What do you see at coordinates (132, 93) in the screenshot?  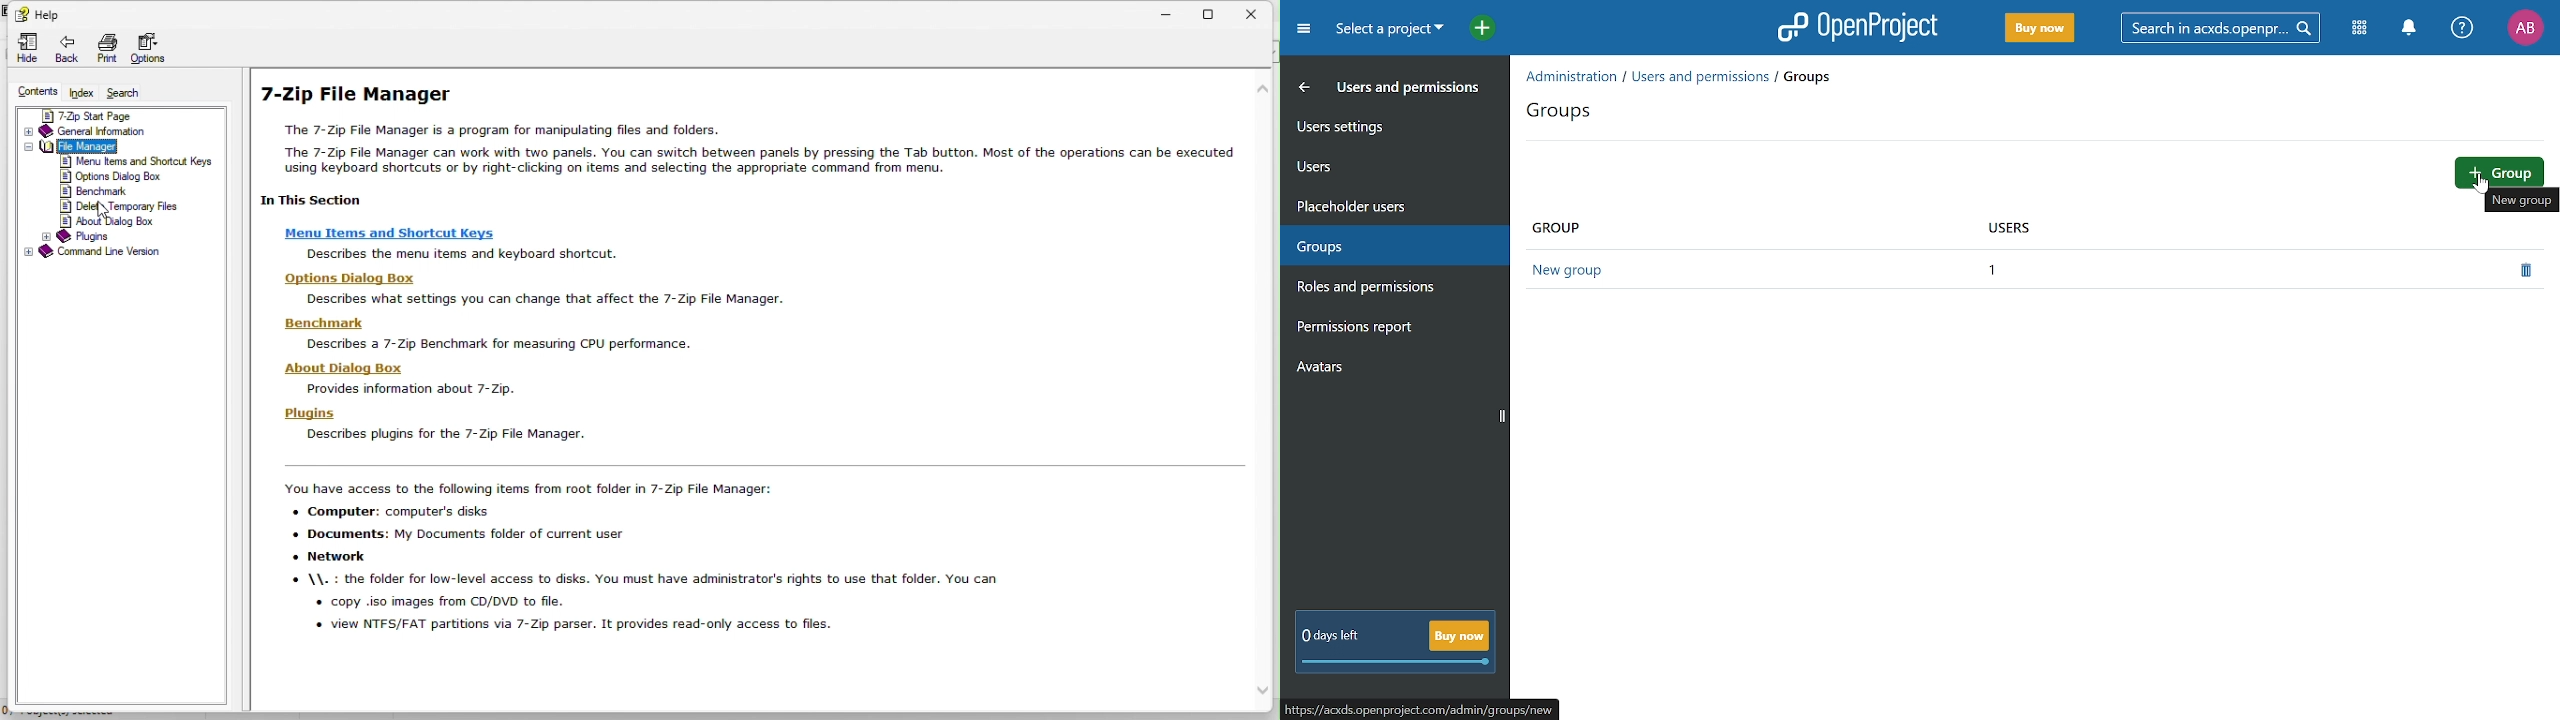 I see `Search` at bounding box center [132, 93].